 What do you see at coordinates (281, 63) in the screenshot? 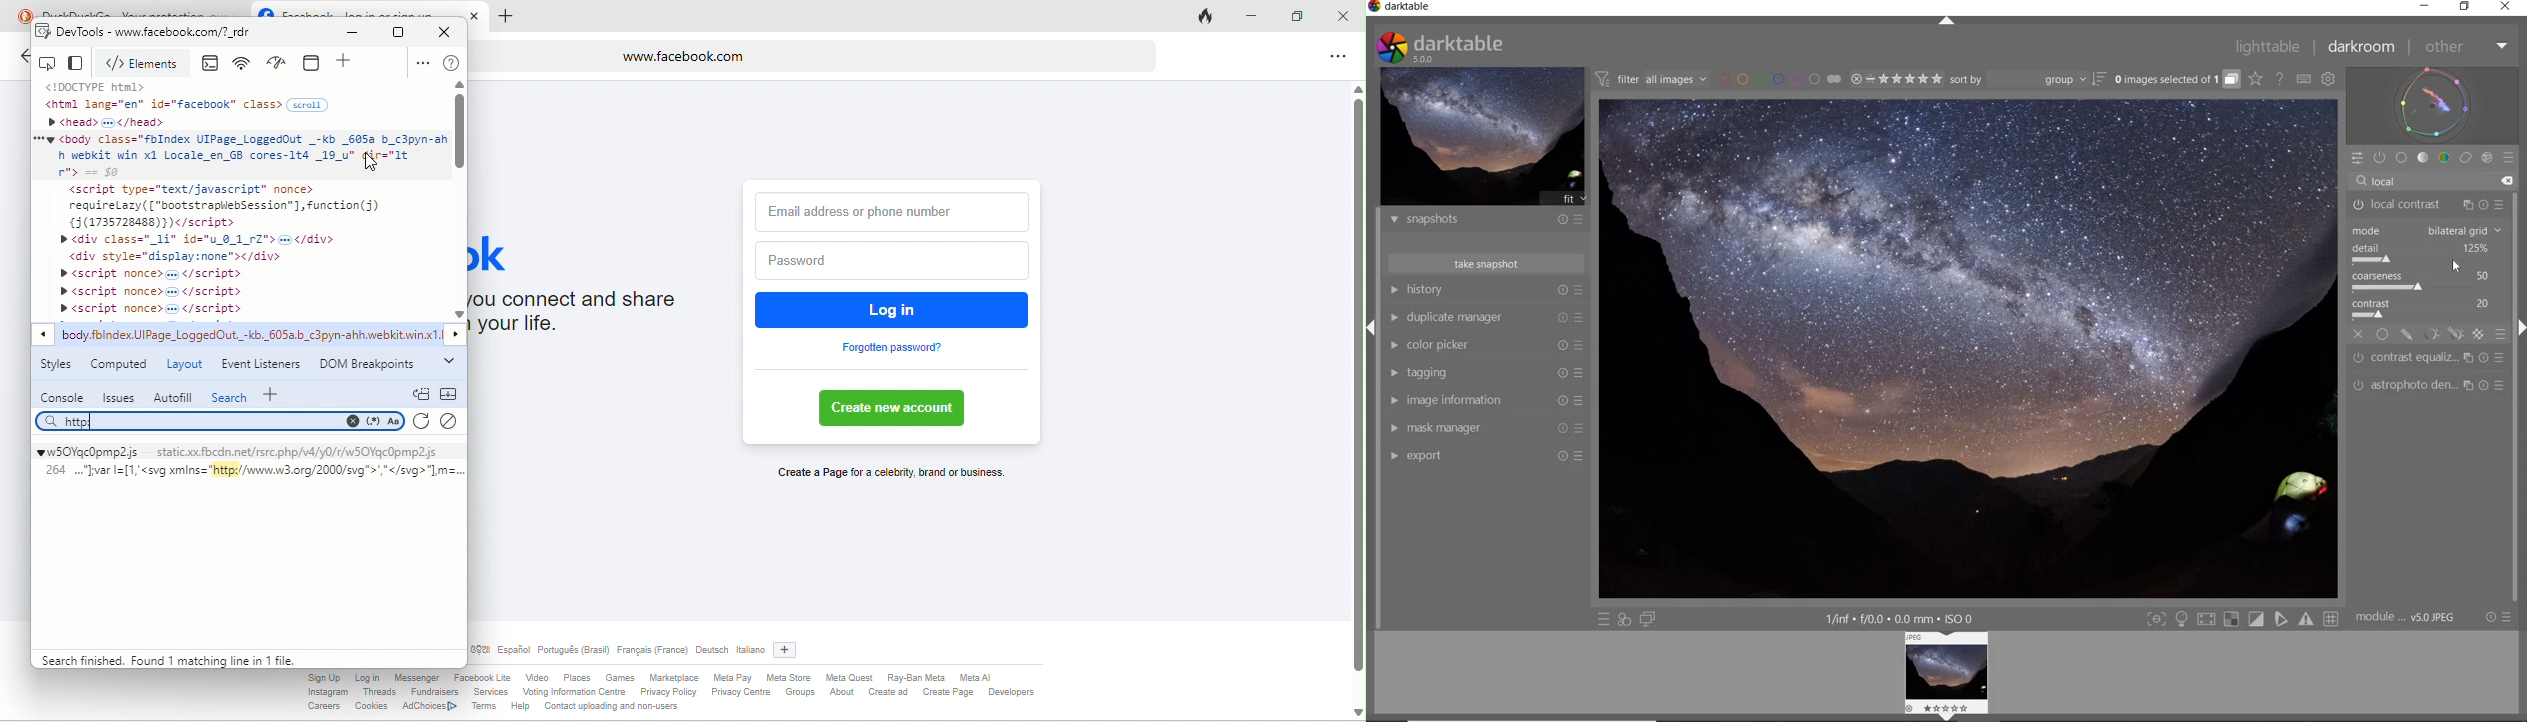
I see `performance` at bounding box center [281, 63].